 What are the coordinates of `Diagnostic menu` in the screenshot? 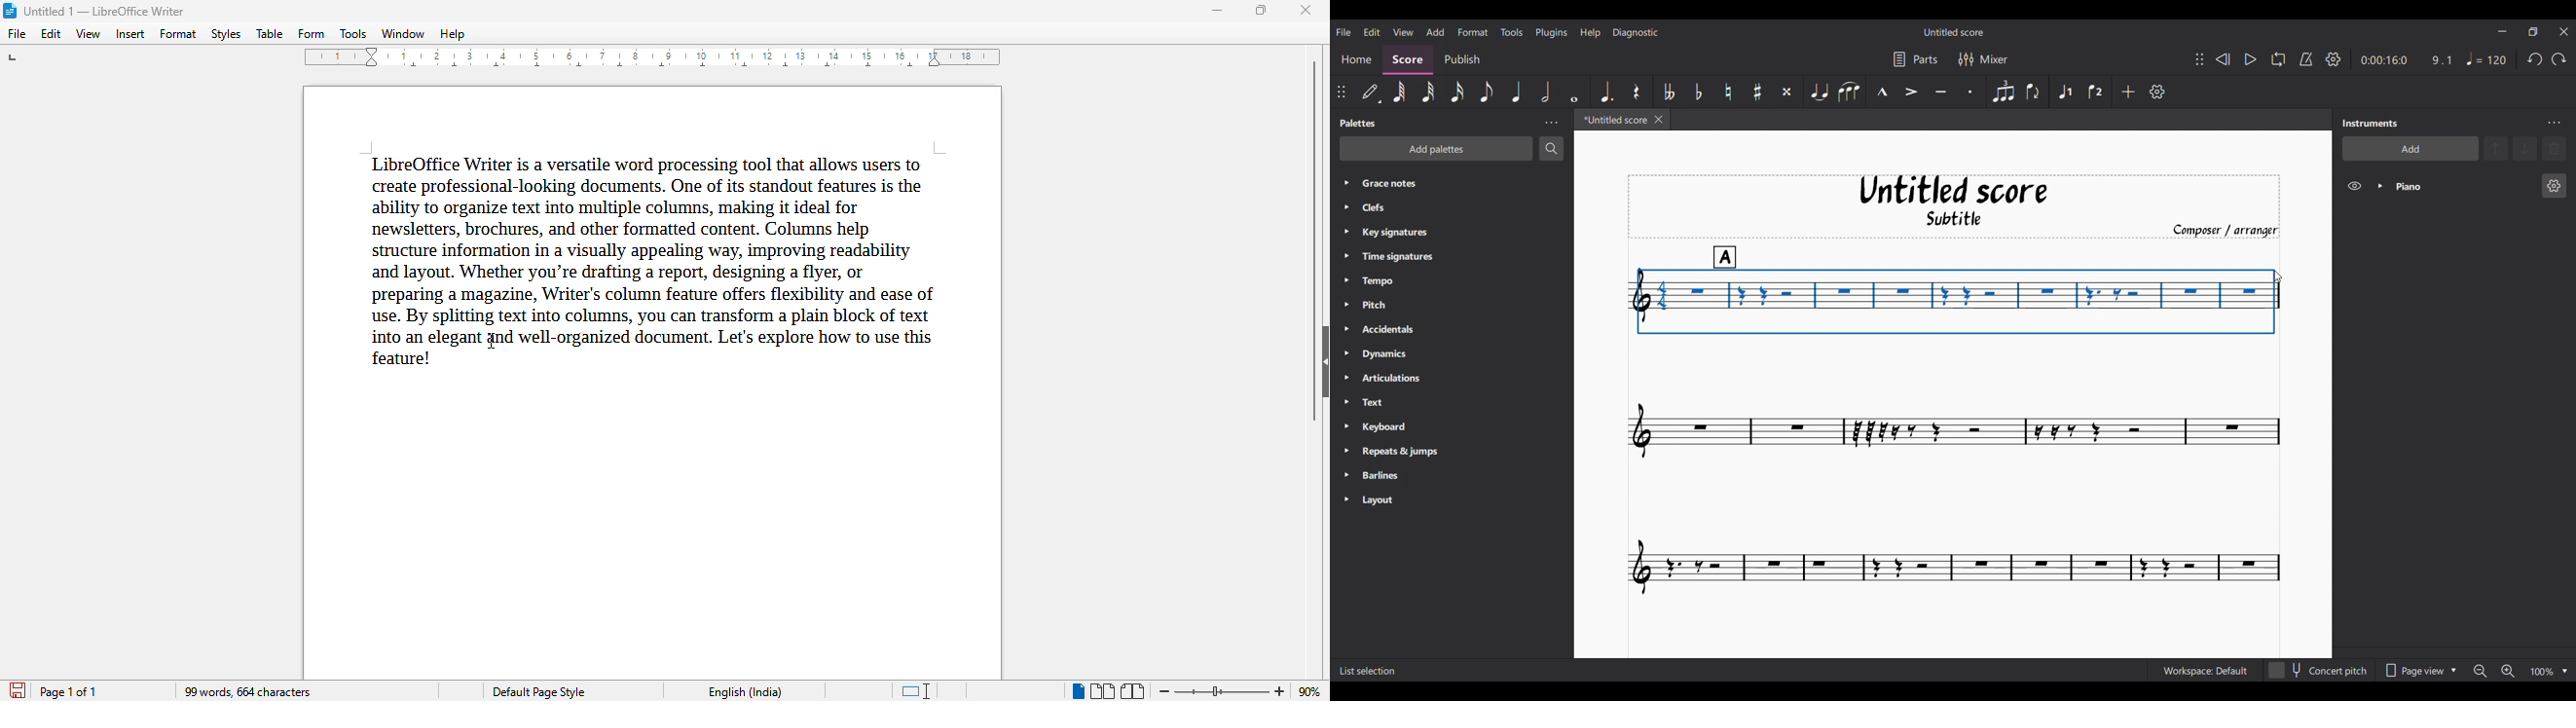 It's located at (1636, 32).